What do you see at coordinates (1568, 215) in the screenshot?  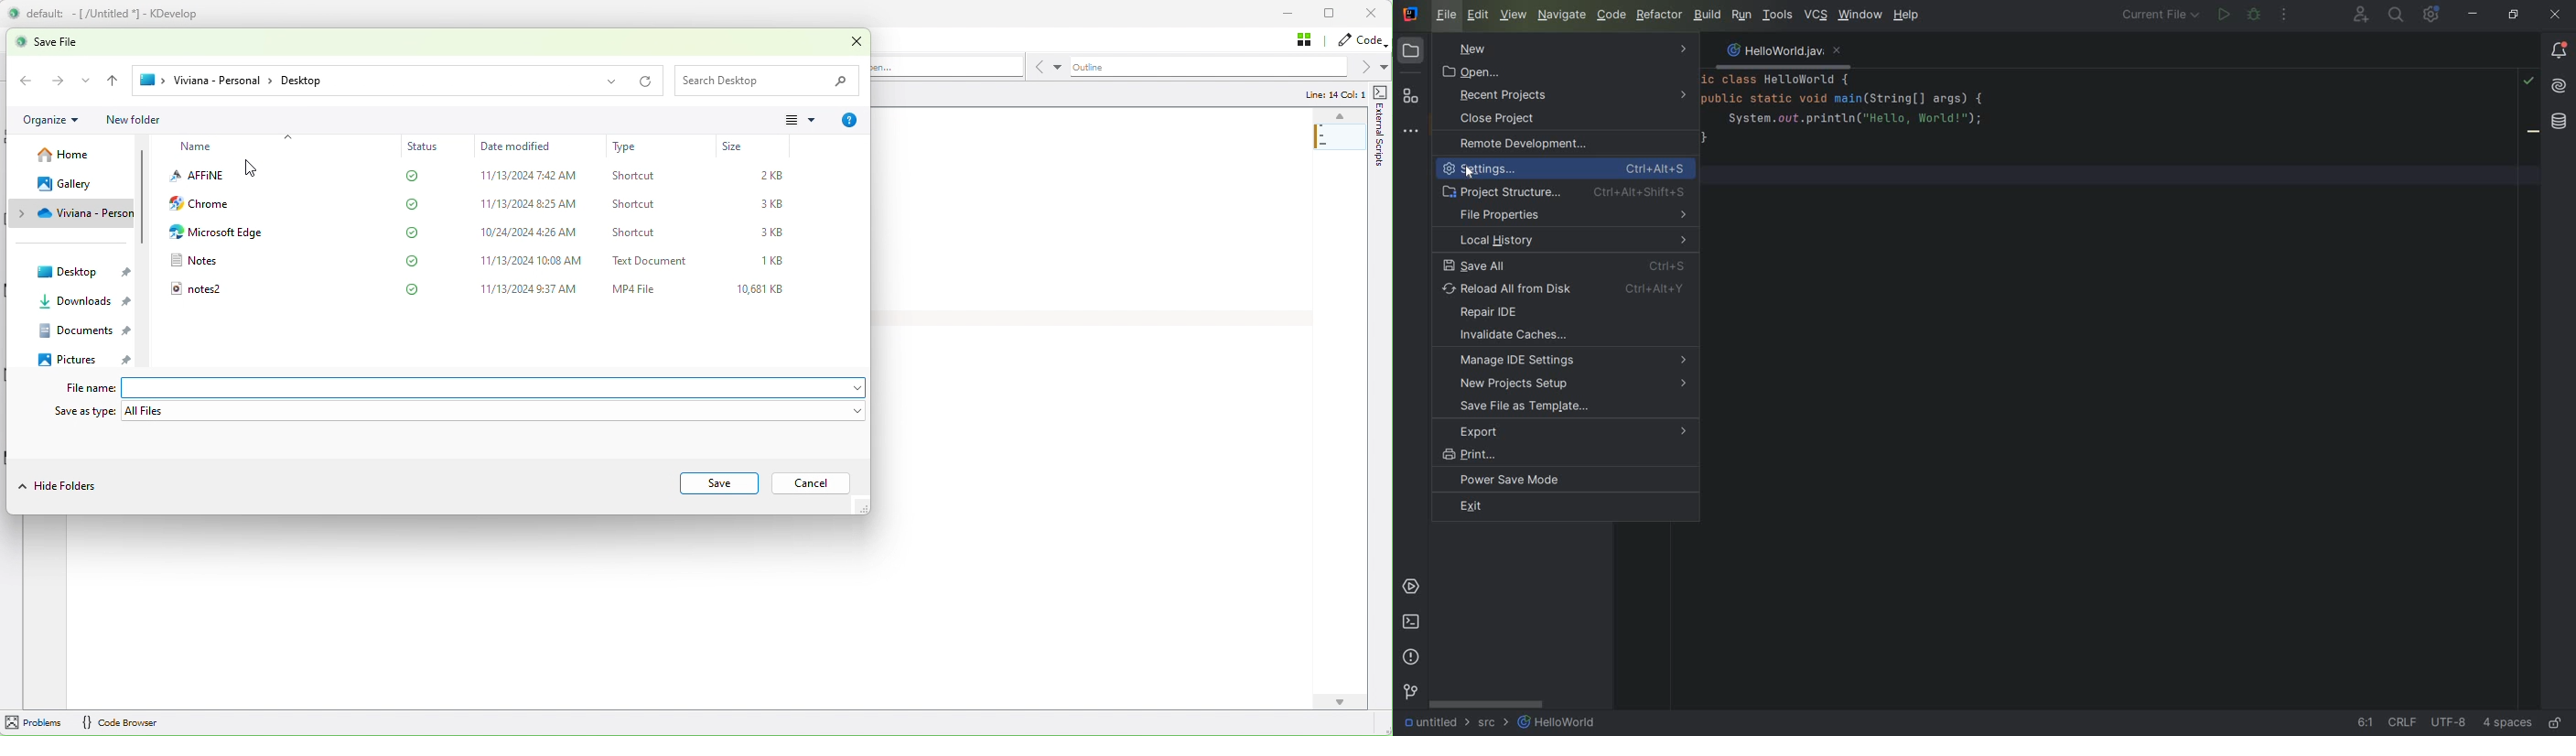 I see `file properties` at bounding box center [1568, 215].